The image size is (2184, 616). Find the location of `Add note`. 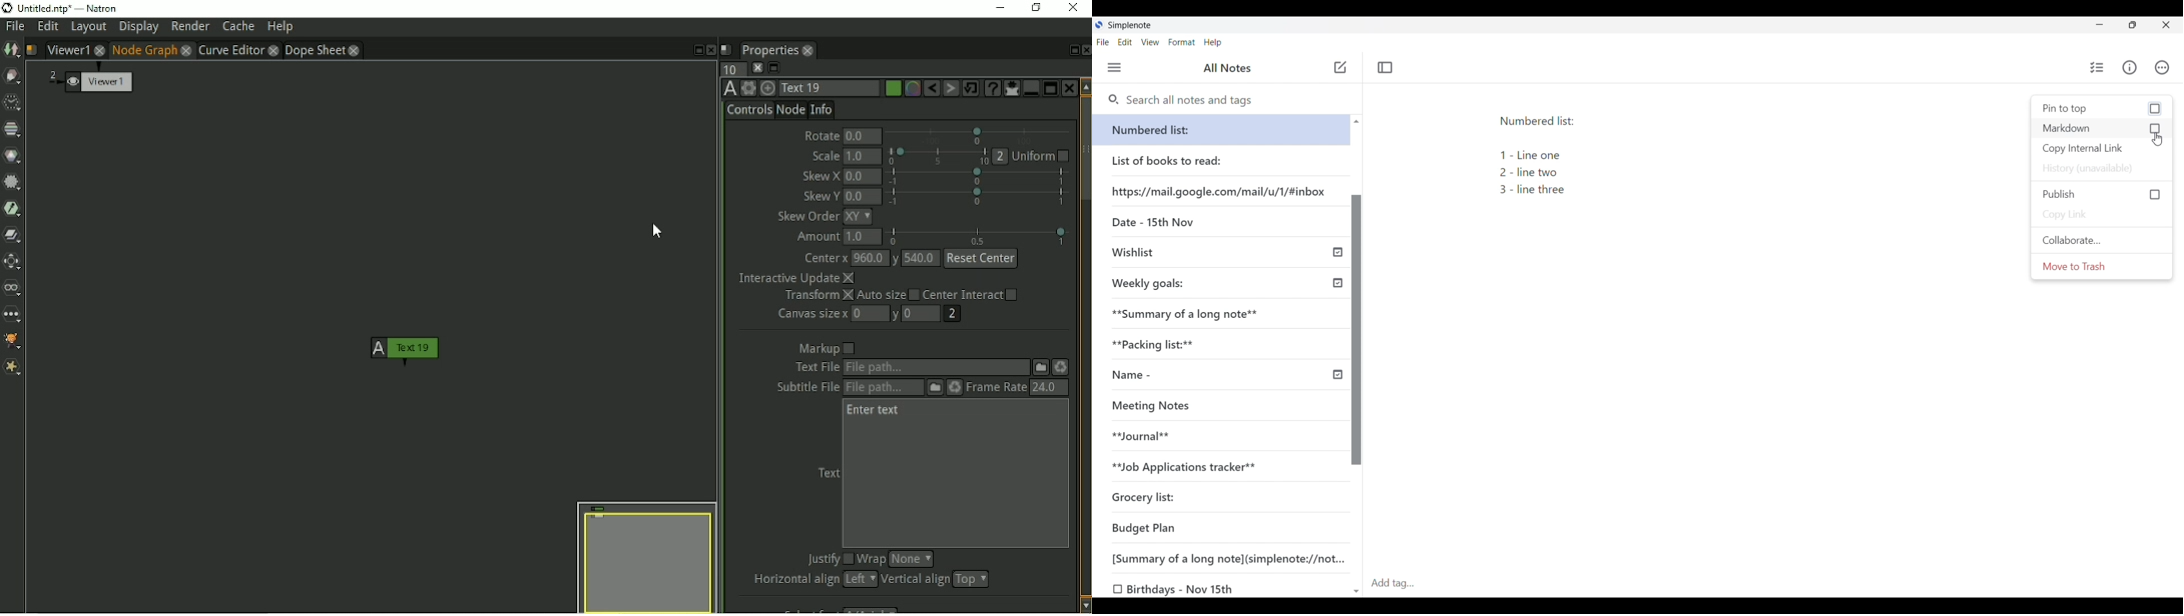

Add note is located at coordinates (1340, 67).